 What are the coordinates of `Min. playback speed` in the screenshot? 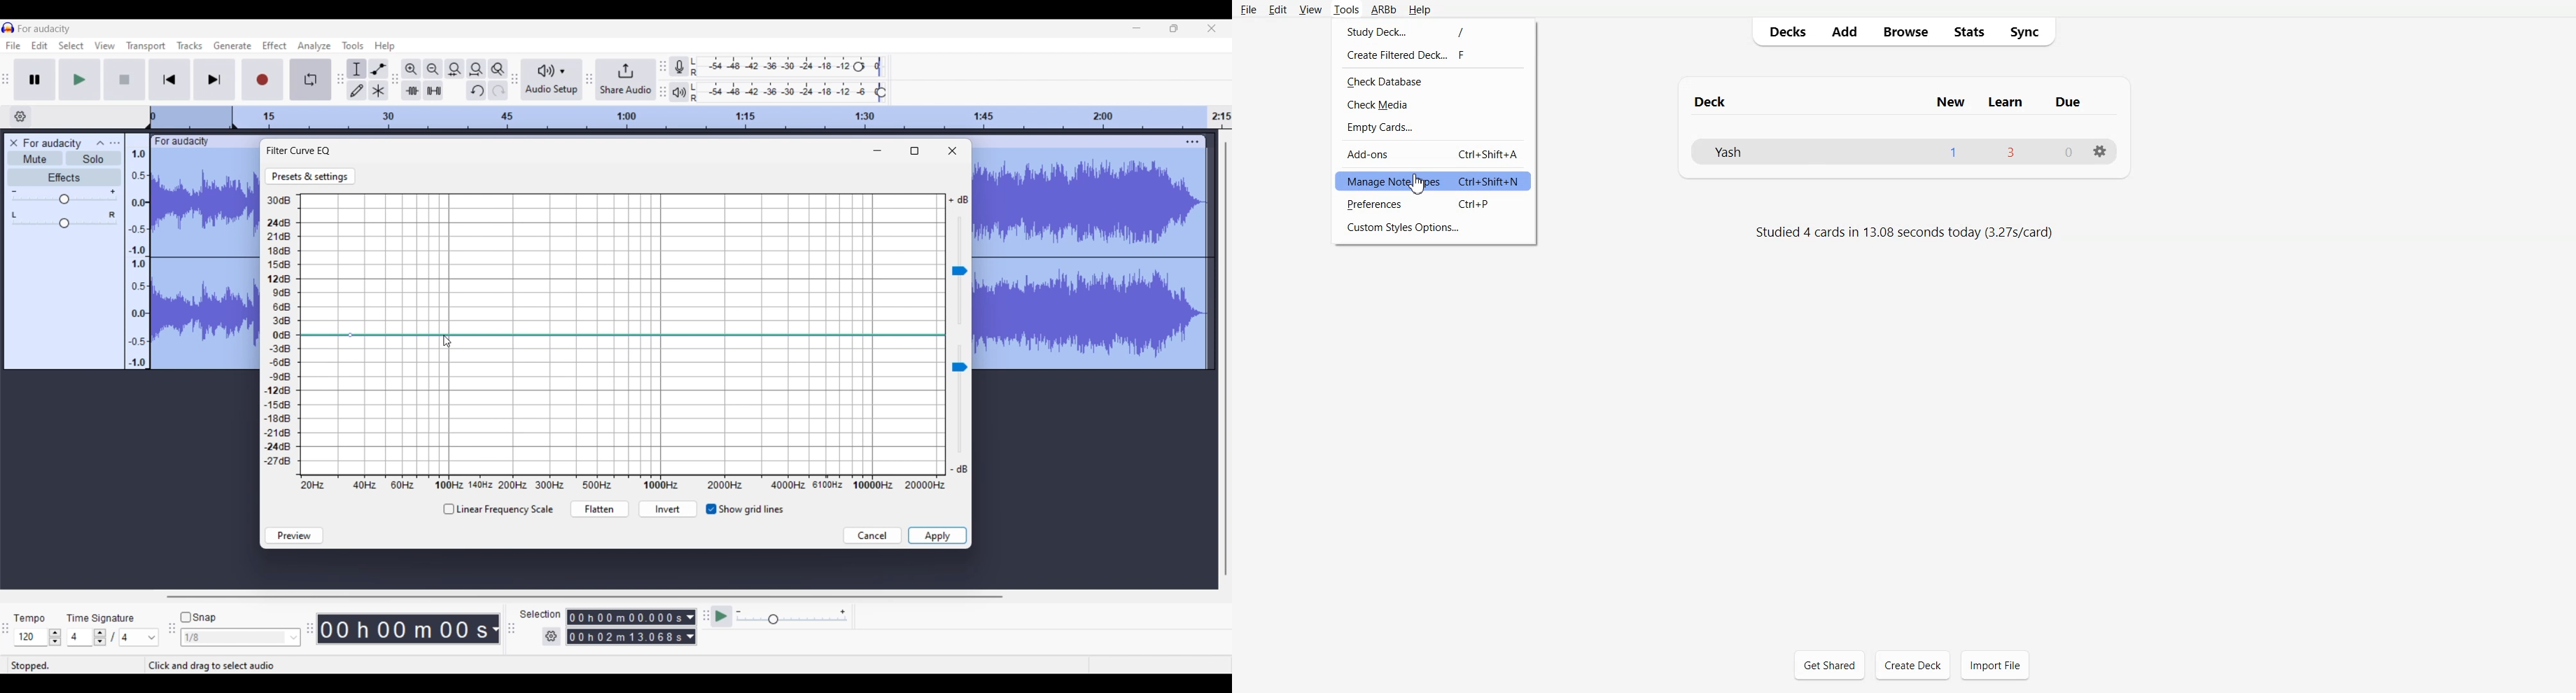 It's located at (739, 612).